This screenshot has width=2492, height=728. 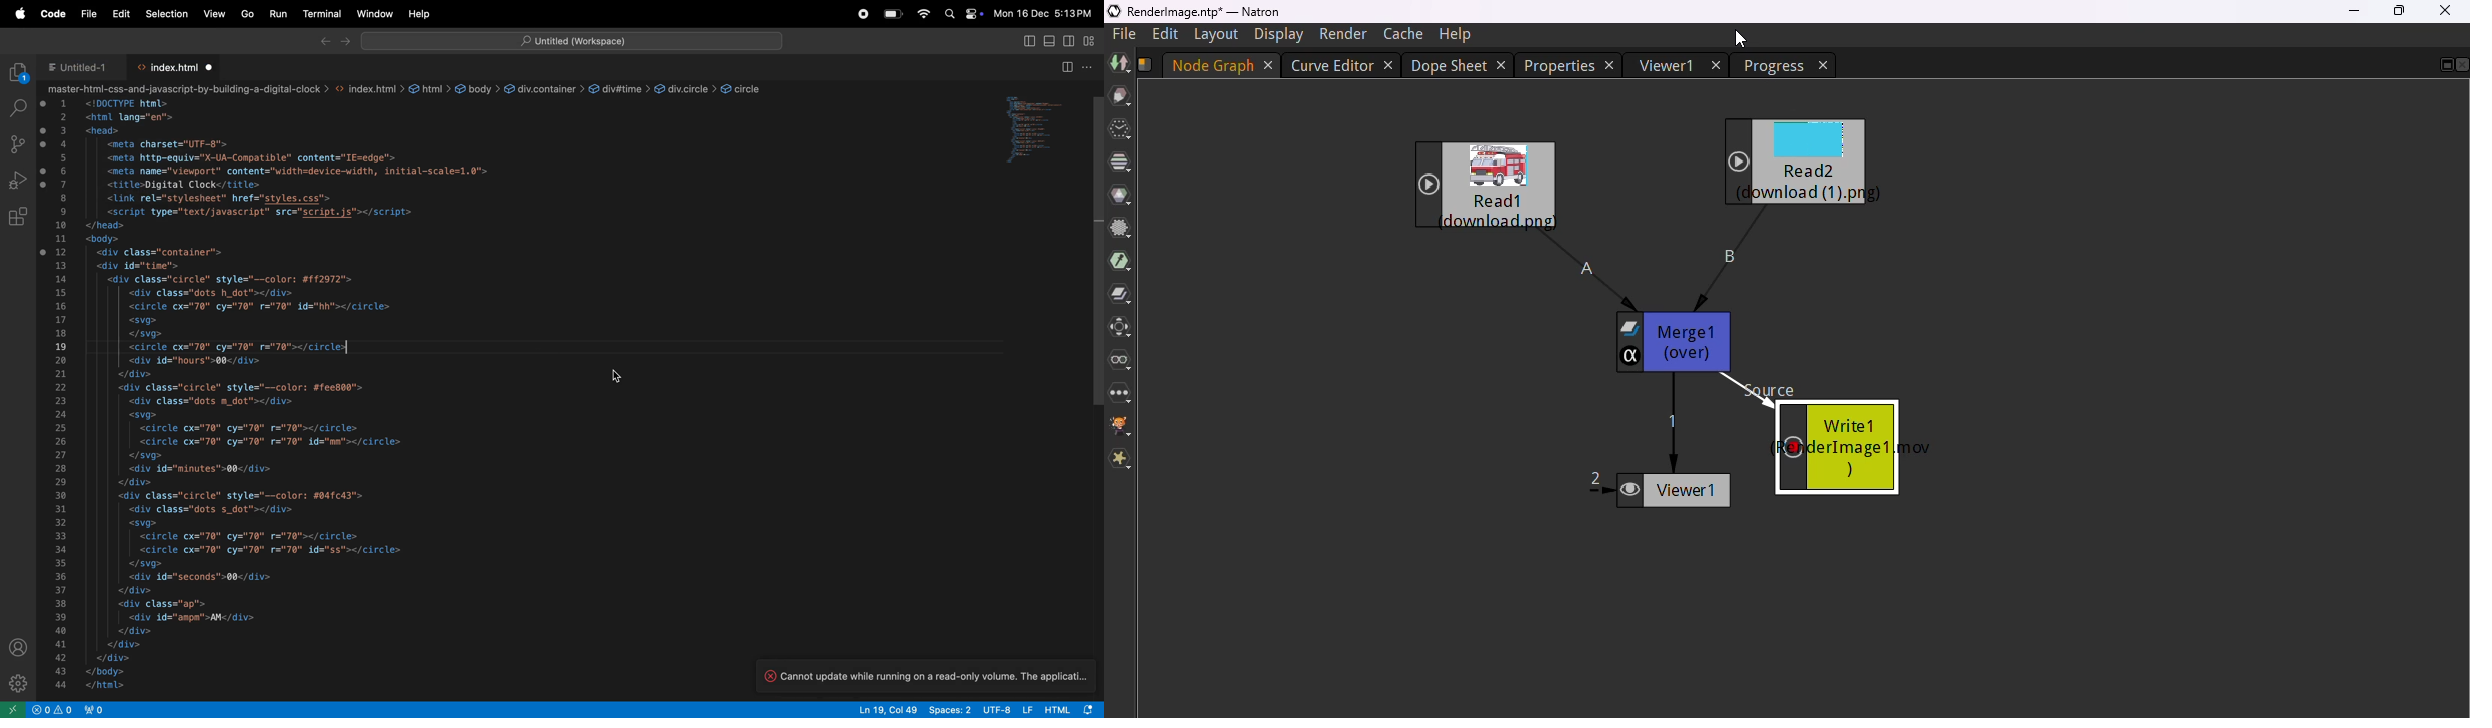 What do you see at coordinates (1611, 65) in the screenshot?
I see `close tab` at bounding box center [1611, 65].